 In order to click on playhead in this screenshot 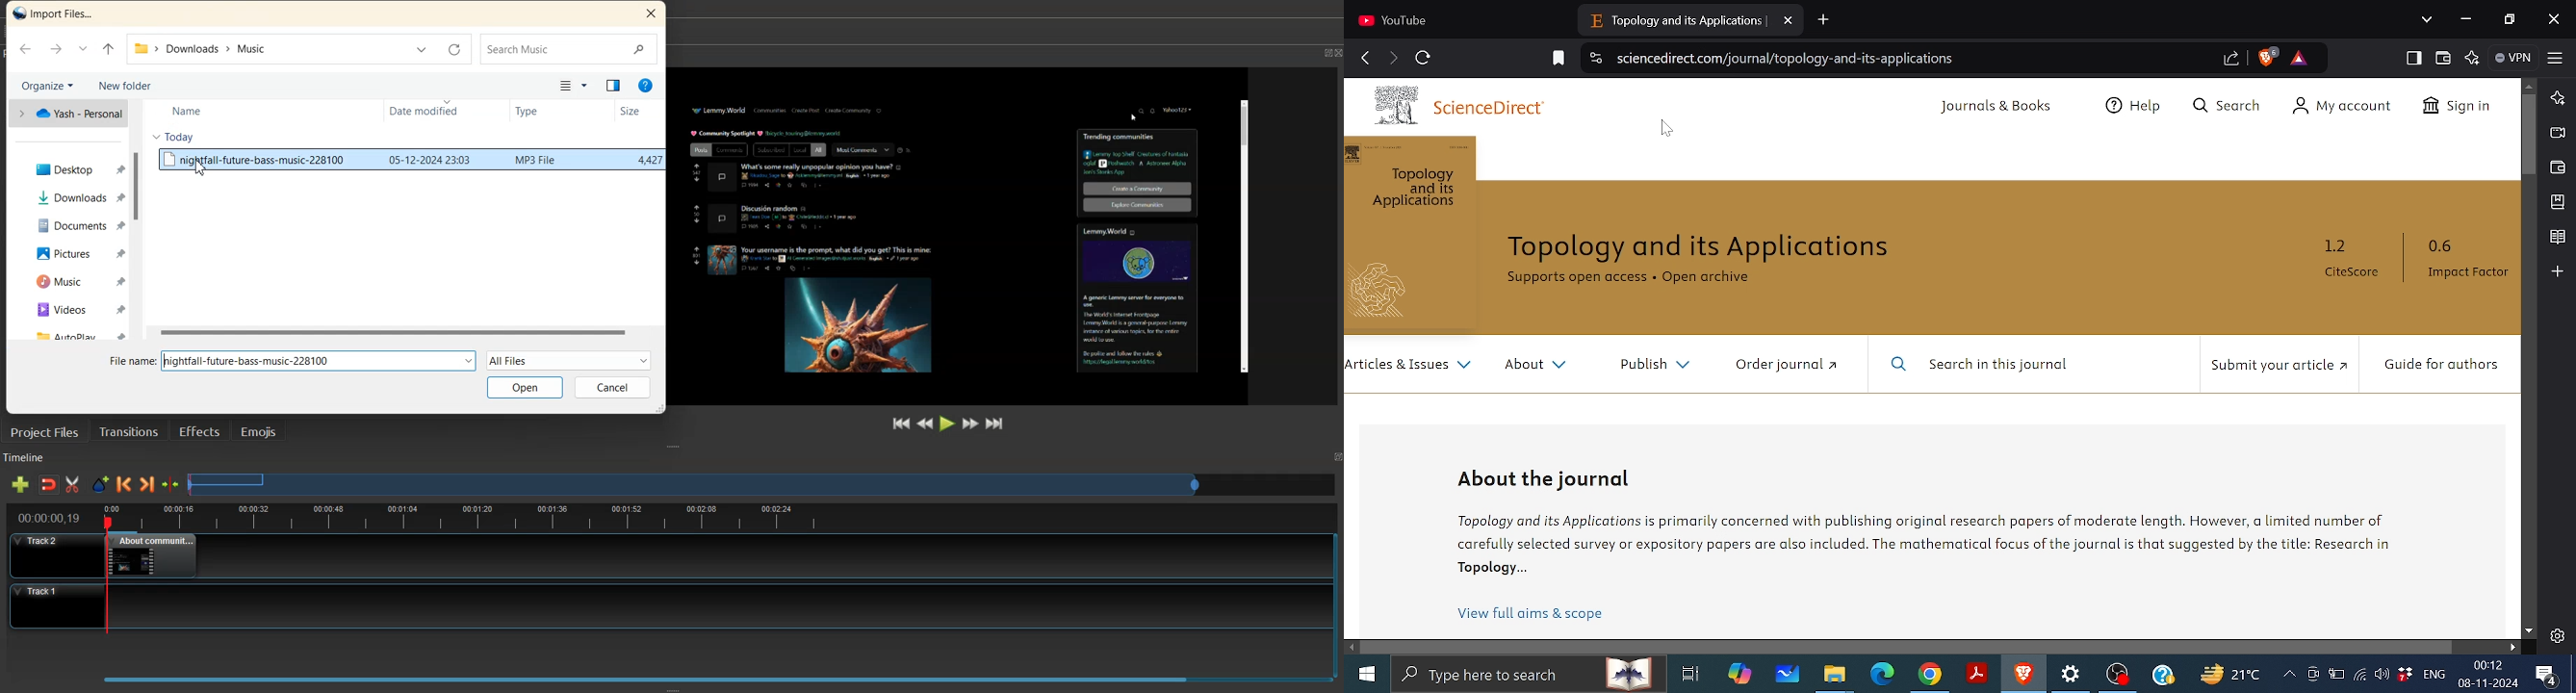, I will do `click(106, 572)`.